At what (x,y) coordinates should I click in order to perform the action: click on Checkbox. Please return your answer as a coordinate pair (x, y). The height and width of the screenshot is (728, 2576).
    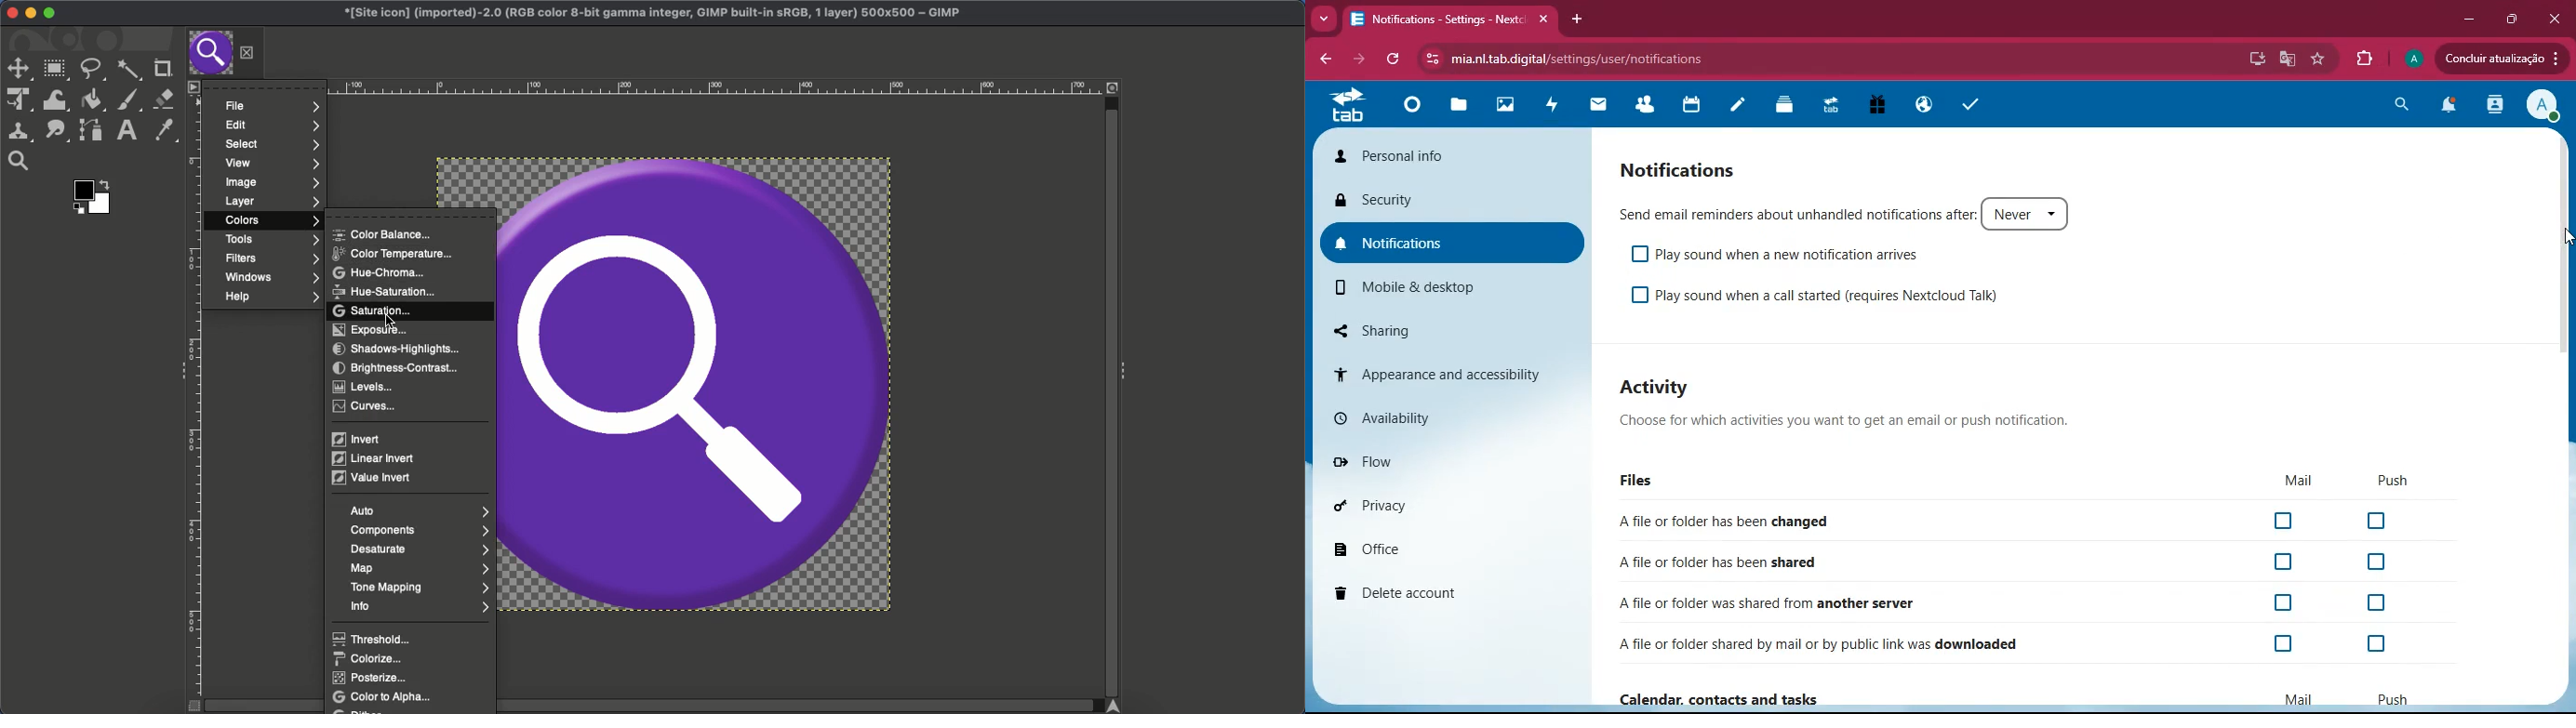
    Looking at the image, I should click on (2384, 520).